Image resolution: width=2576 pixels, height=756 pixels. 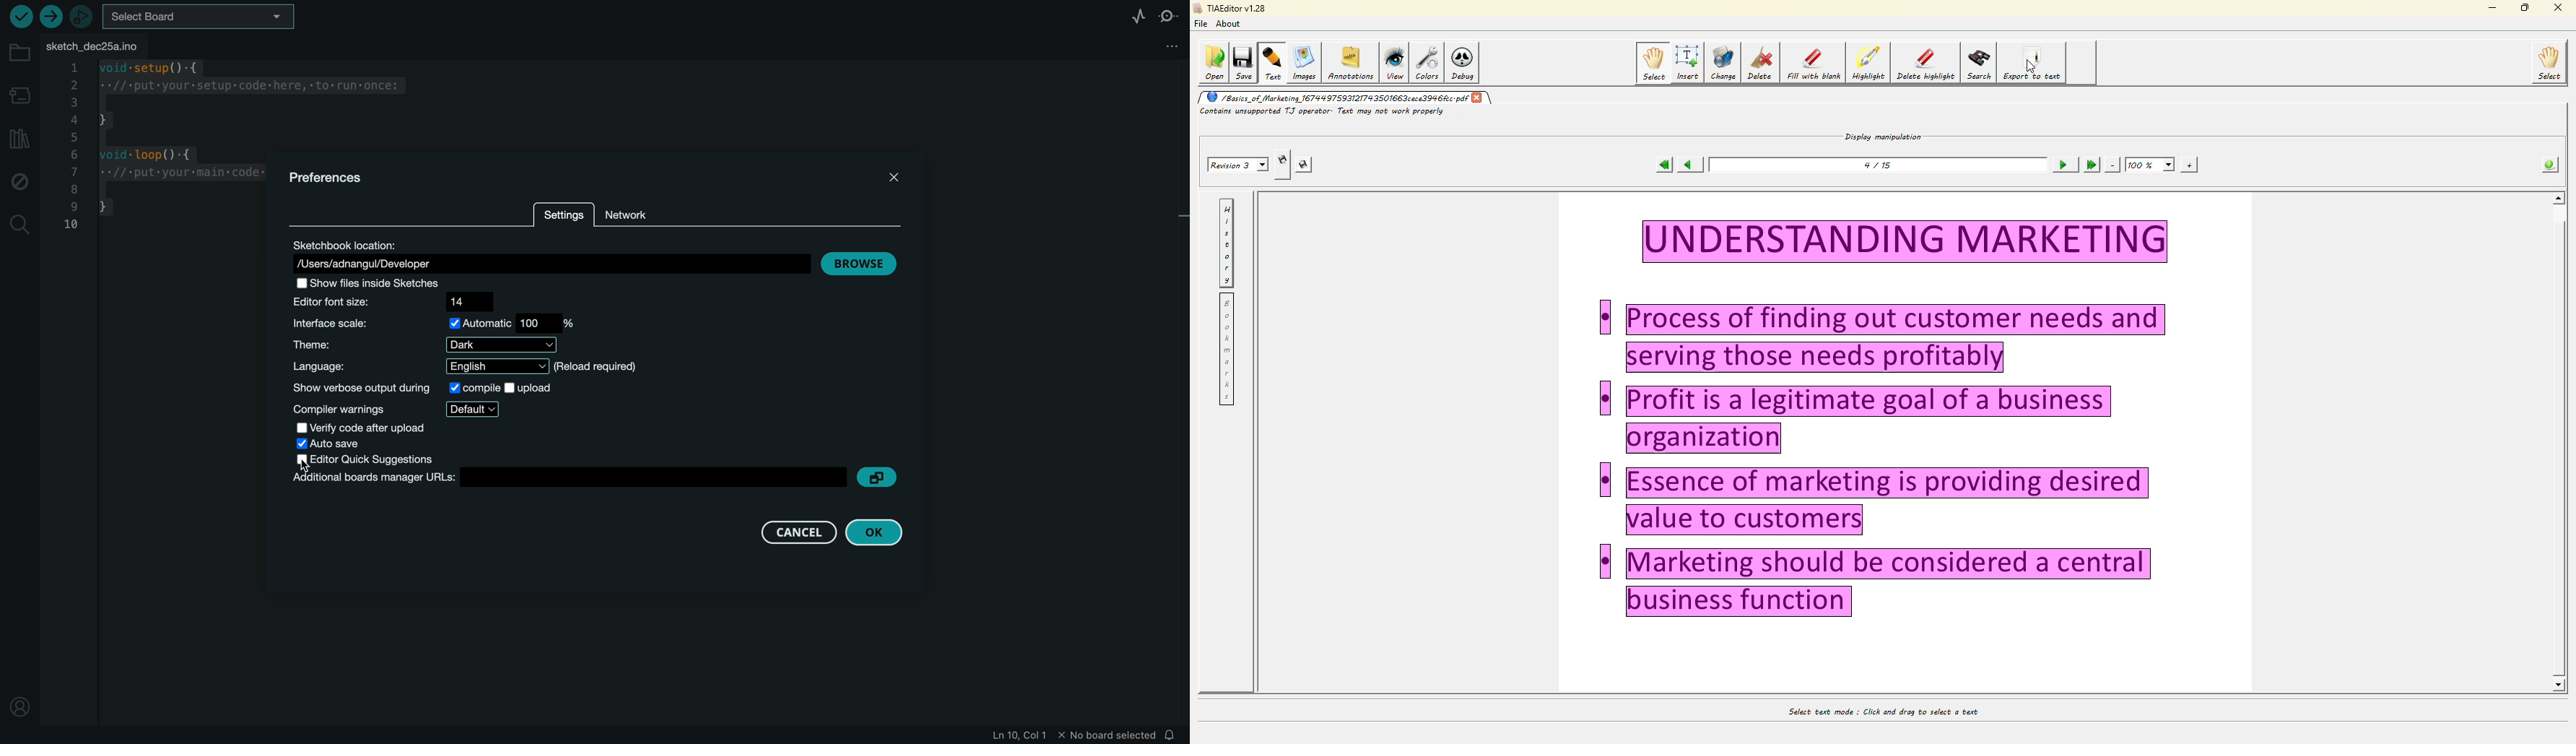 I want to click on slidebar, so click(x=2562, y=445).